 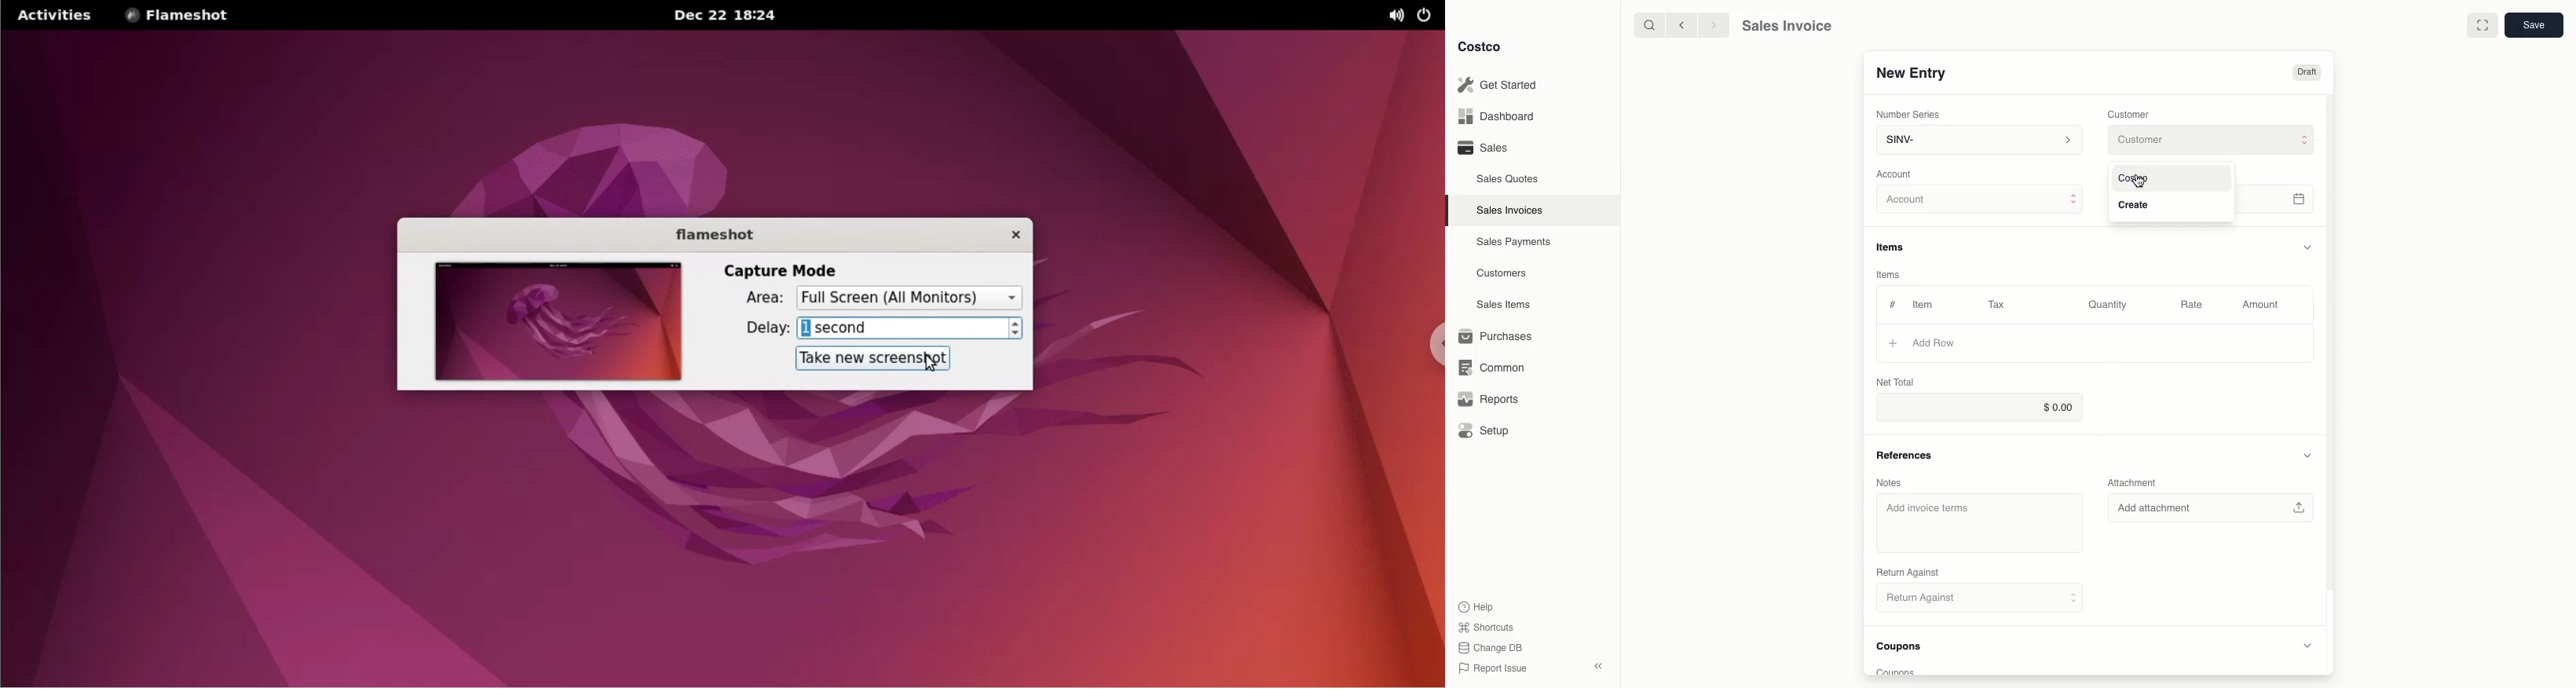 I want to click on Hide, so click(x=2306, y=456).